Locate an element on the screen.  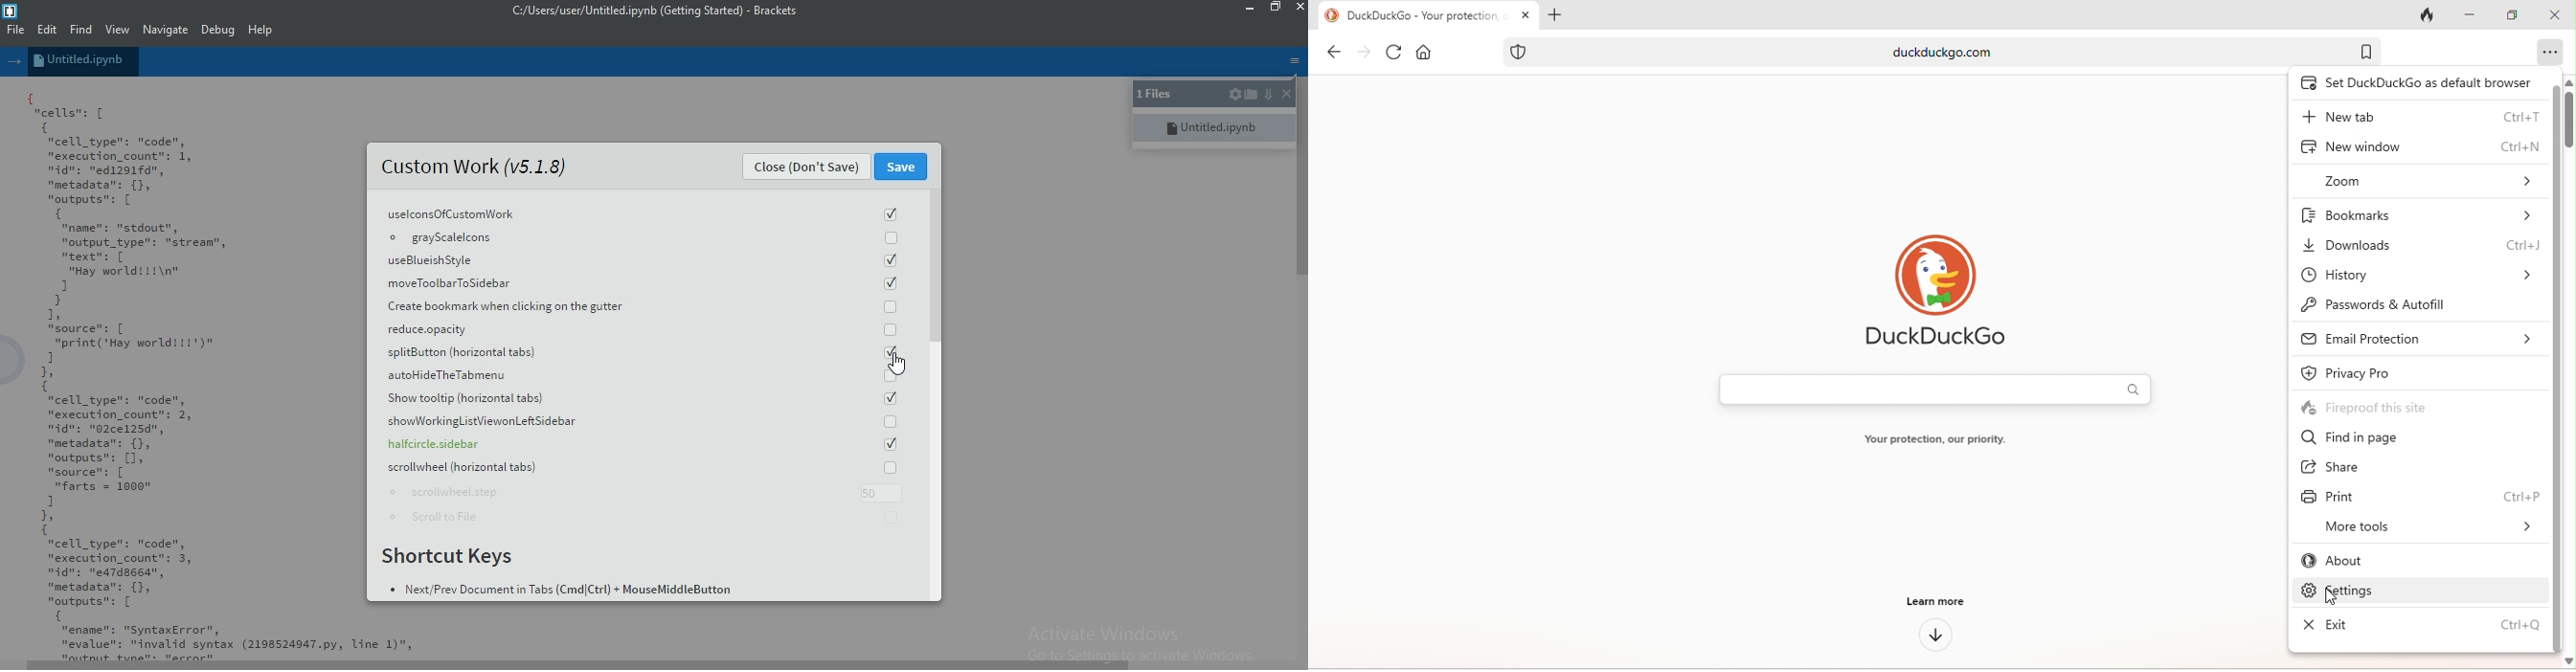
{
cells: [
{
"cell _type": "code",
"execution_count": 1,
nidn: "ed1291fd",
"metadata": {},
"outputs": [
{
"name": "stdout",
"output_type": "strean",
mtextn: [
“Hay world!!!\n"
1
}
1,
source: [
"print('Hay worlditt')"
1
1,
1
"cell _type": "code",
"execution_count": 2,
dn: "02ce125d",
"metadata": {},
"outputs": [1,
"source": [
"farts = 1000"
1
1,
1
"cell _type": "code",
"execution_count": 3,
nidn: "ea7dssed”,
"metadata": {},
"outputs": [
{
“ename": "SyntaxError",
"evalue": "invalid syntax (2198524947.py, Line 1)", is located at coordinates (175, 371).